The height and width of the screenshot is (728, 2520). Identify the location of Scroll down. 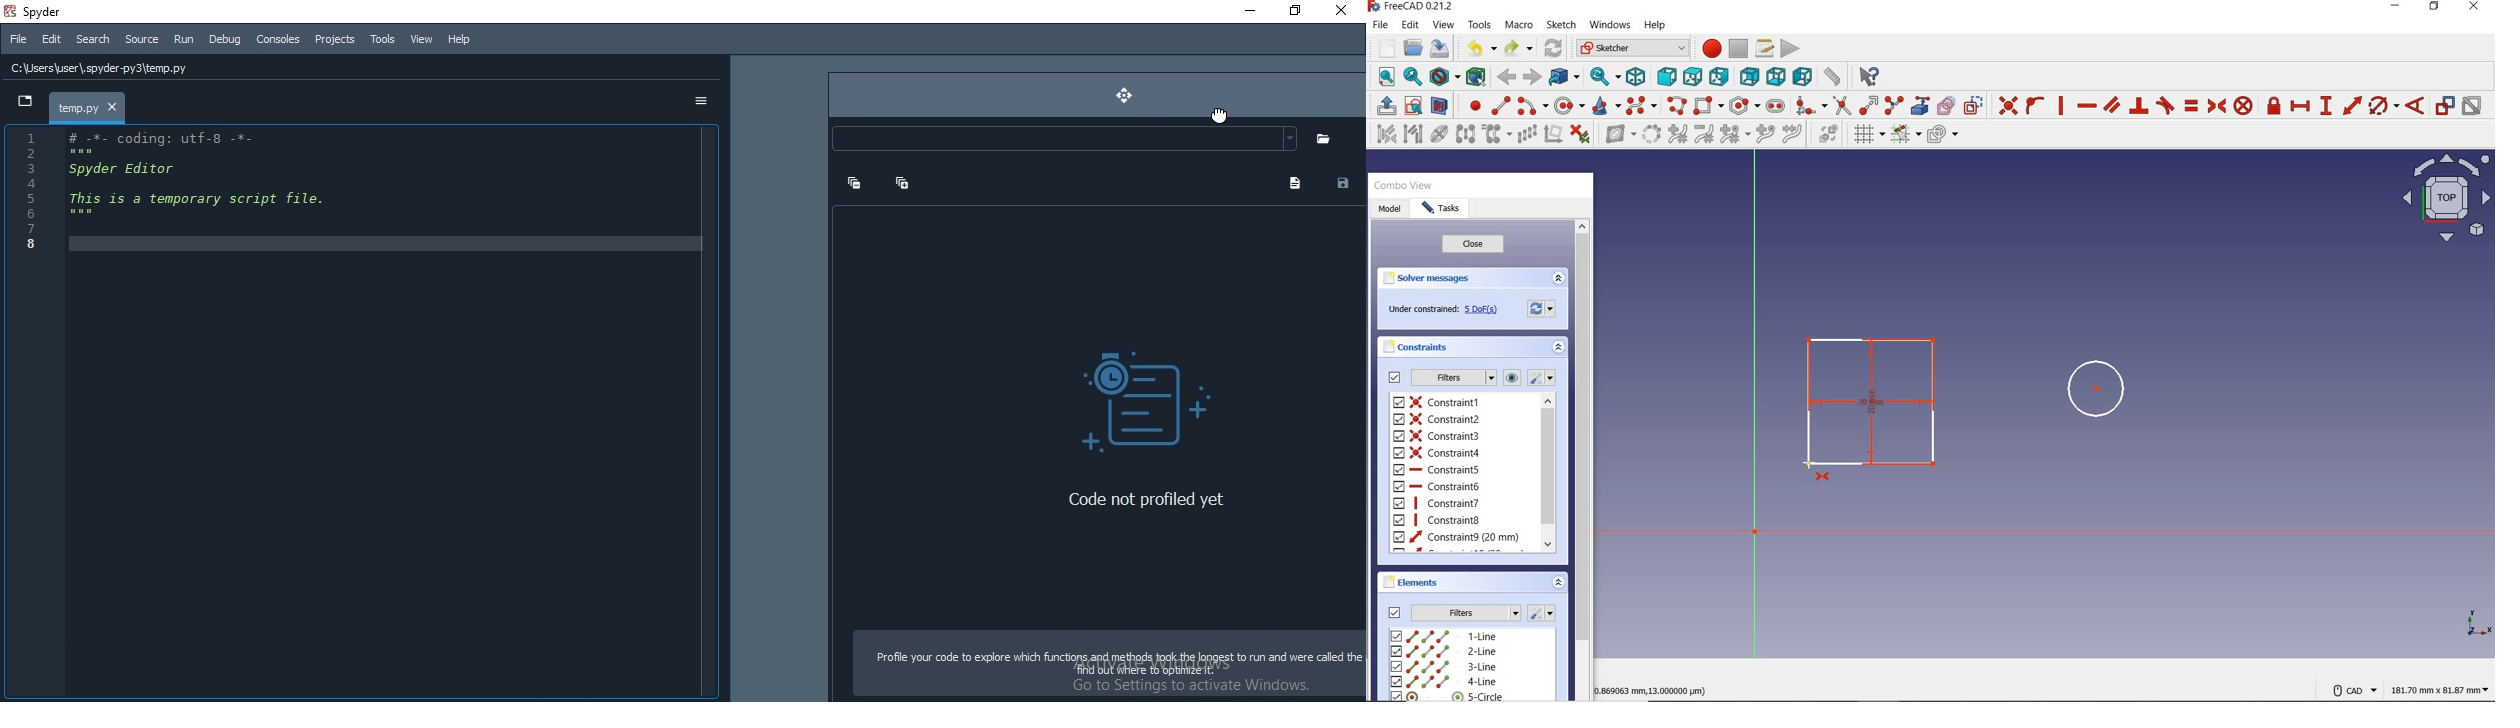
(1548, 545).